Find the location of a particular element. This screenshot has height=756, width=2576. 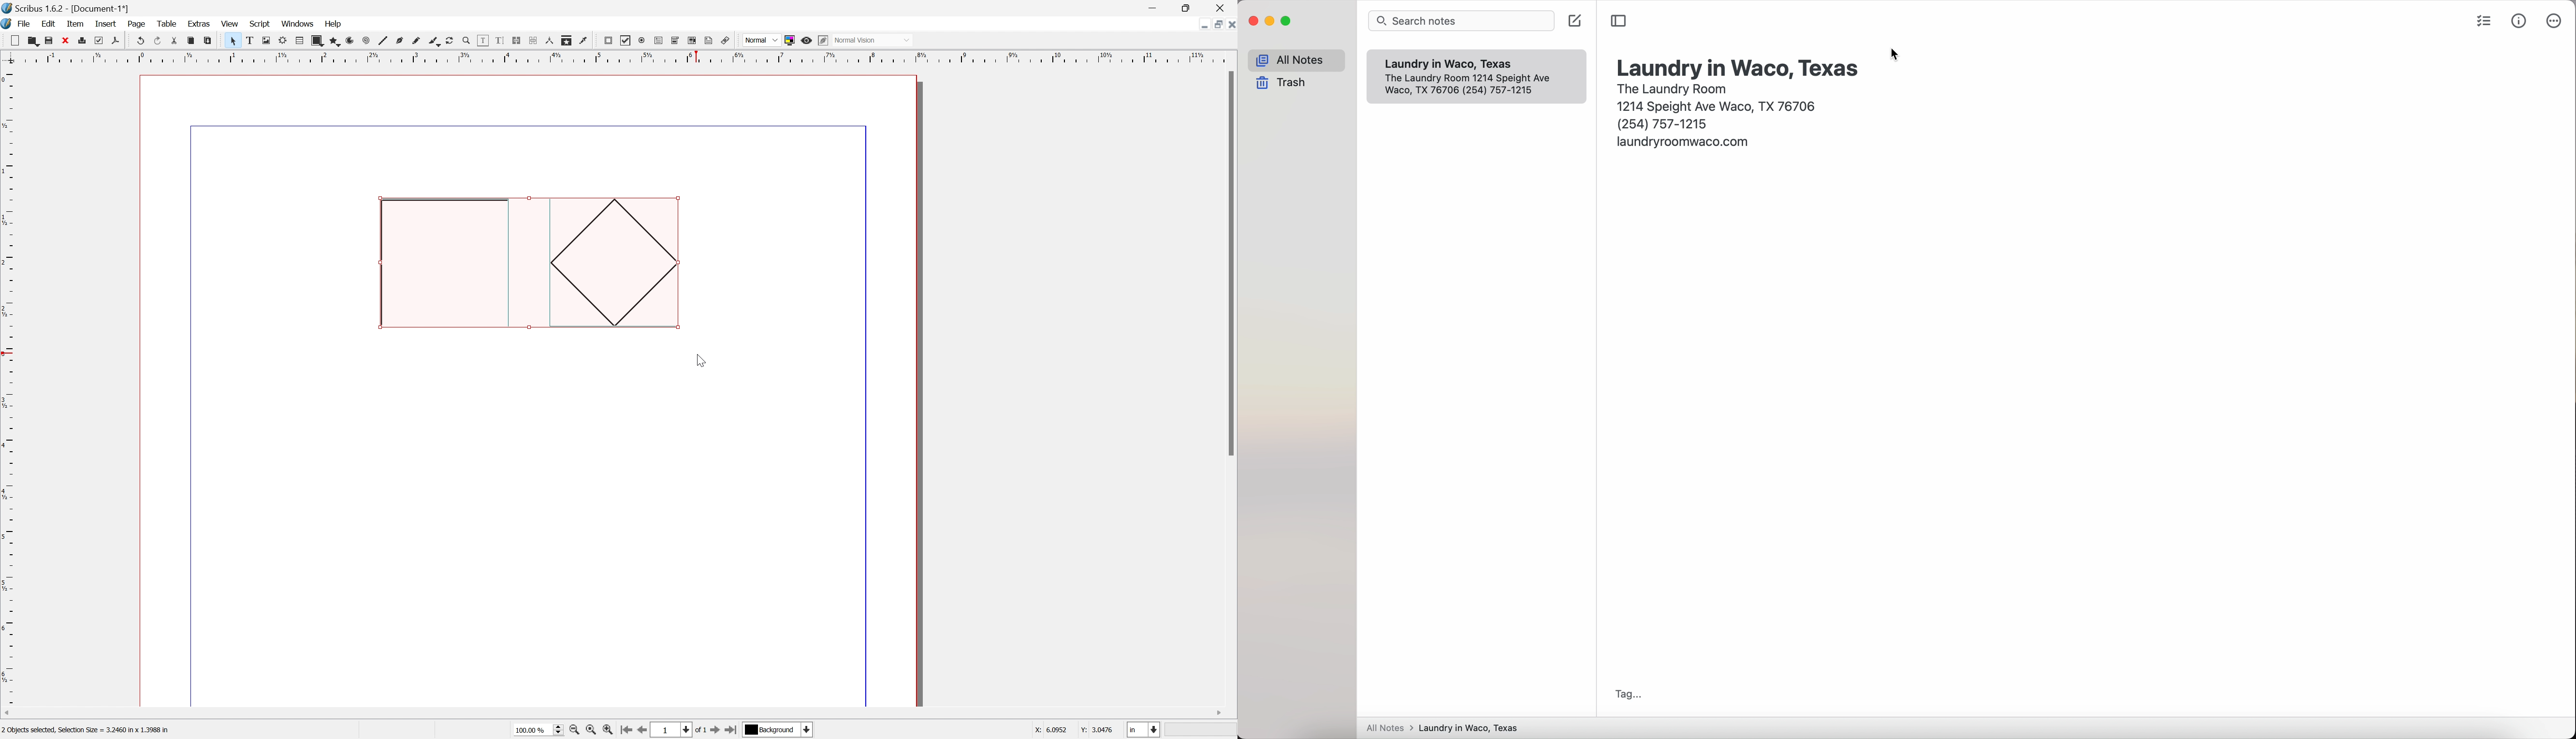

Zoom to 100% is located at coordinates (589, 732).